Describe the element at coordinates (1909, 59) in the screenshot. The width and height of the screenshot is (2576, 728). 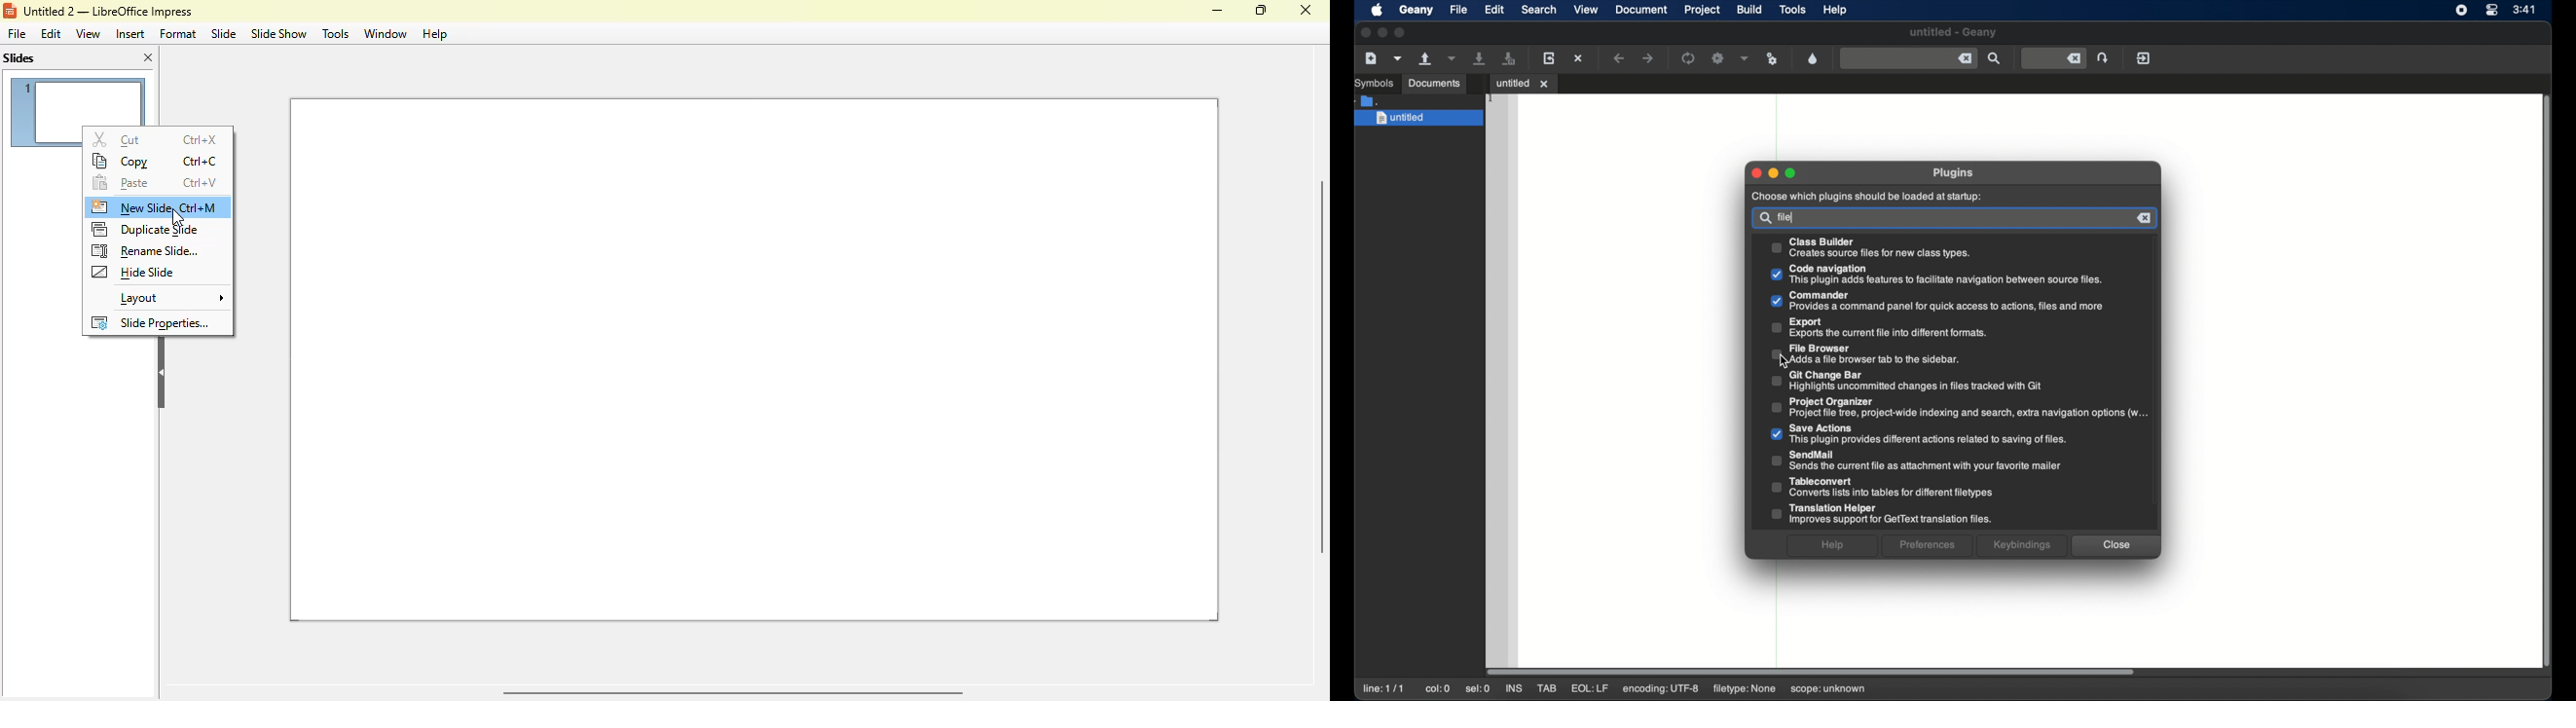
I see `find entered text in current file` at that location.